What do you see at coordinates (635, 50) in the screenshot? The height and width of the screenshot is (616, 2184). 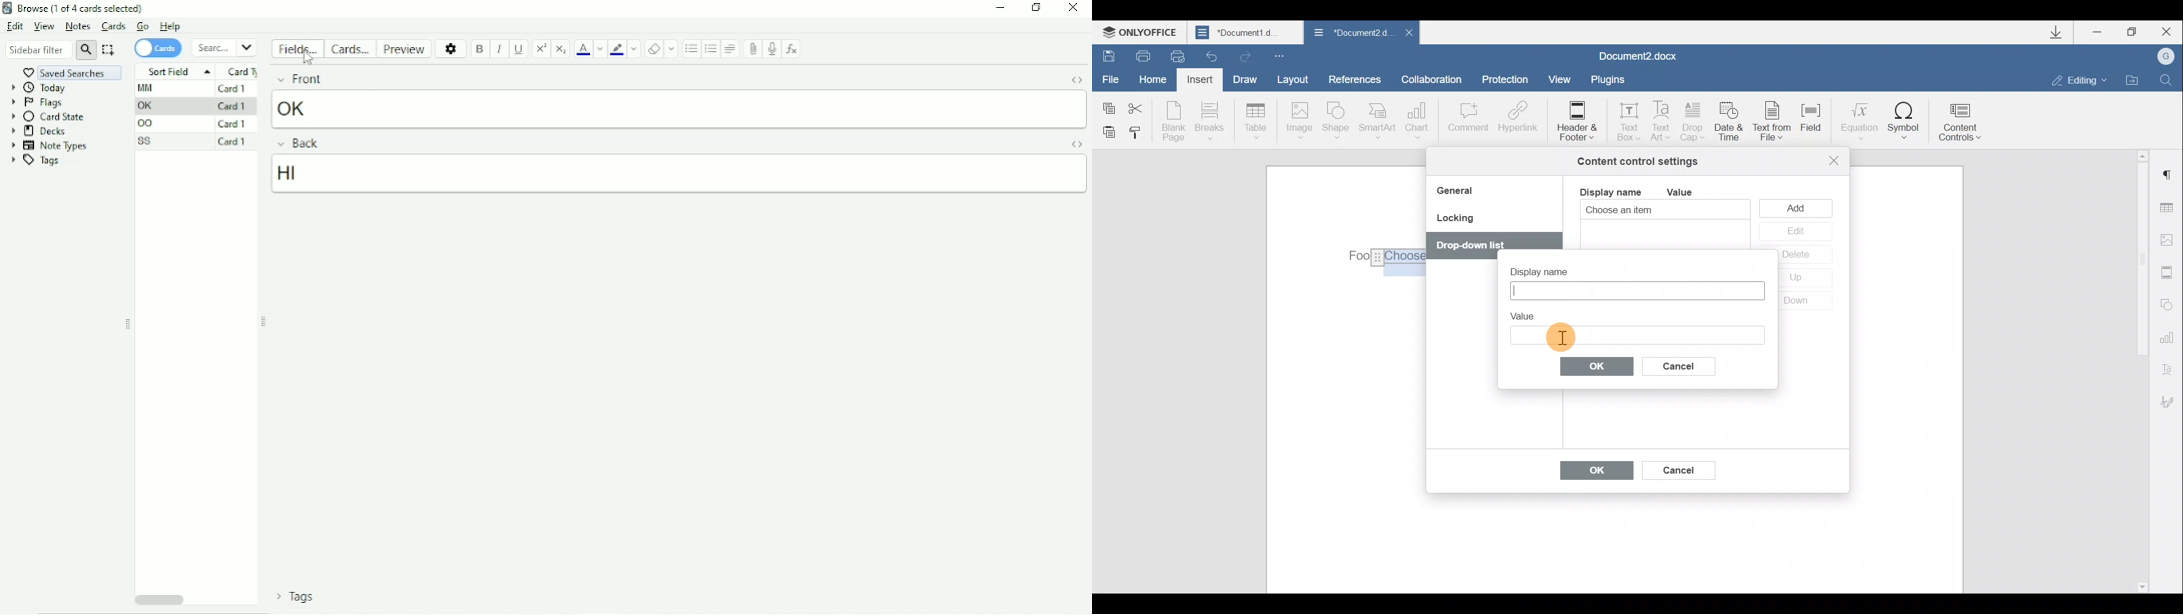 I see `Change color` at bounding box center [635, 50].